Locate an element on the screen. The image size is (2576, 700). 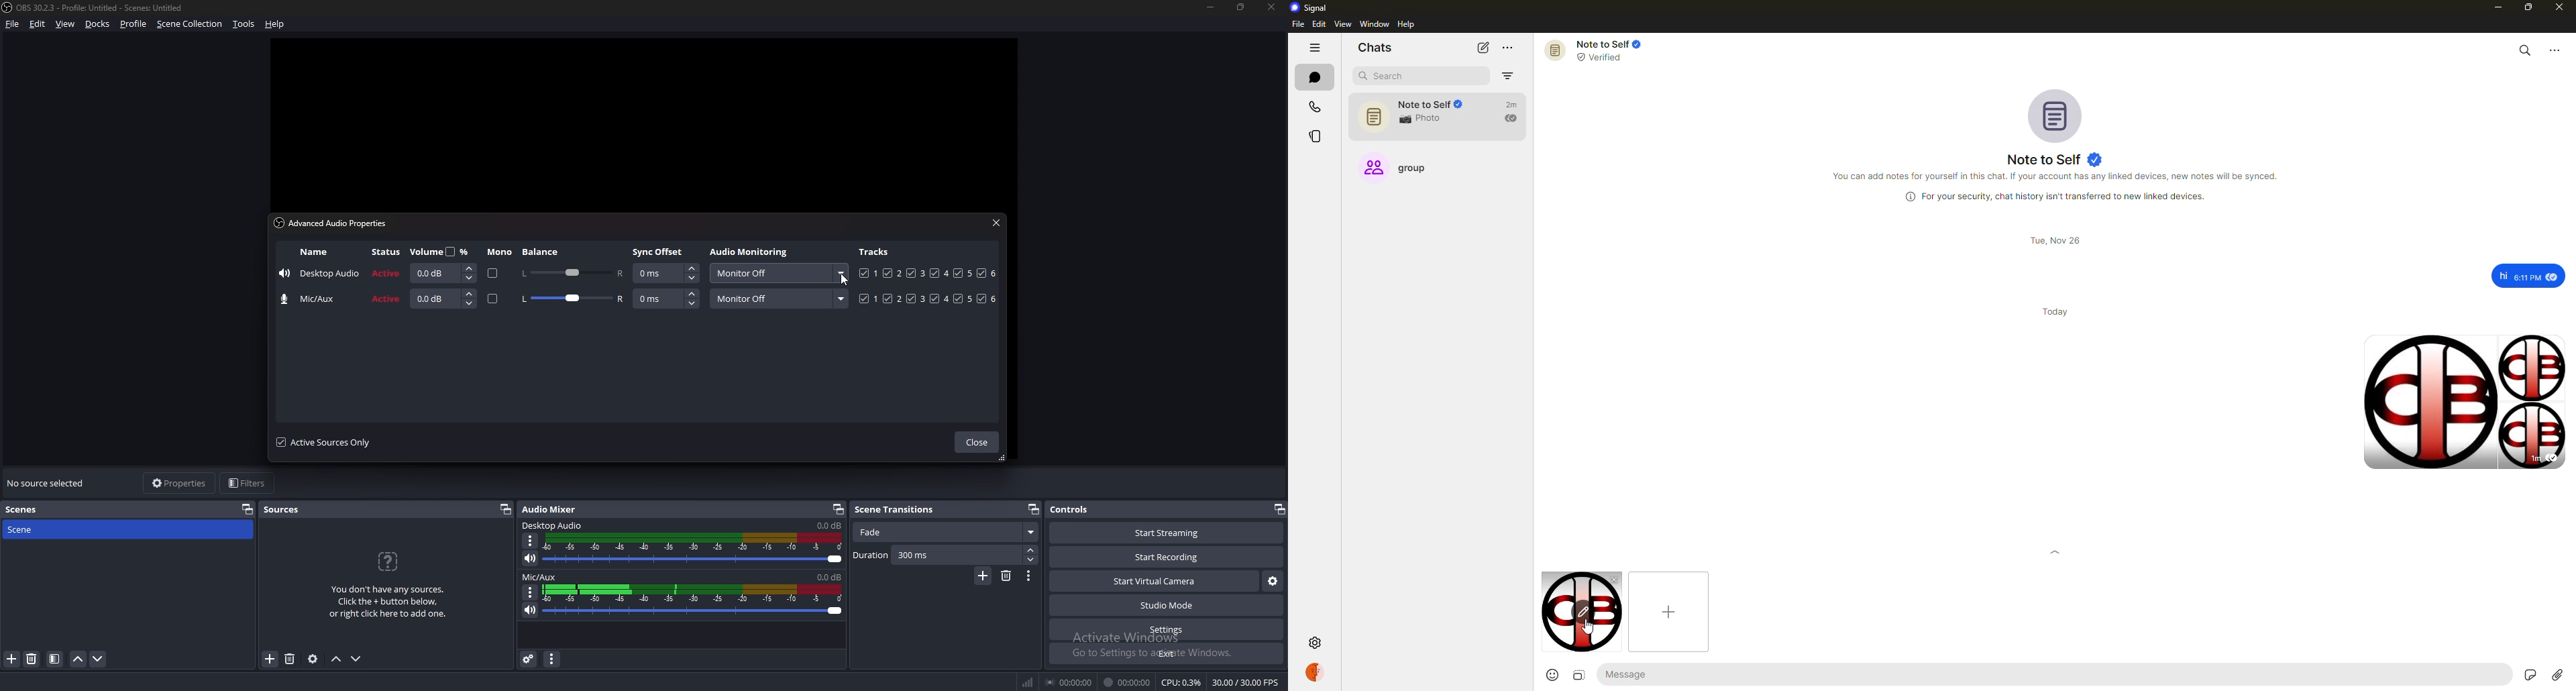
move scene up is located at coordinates (79, 659).